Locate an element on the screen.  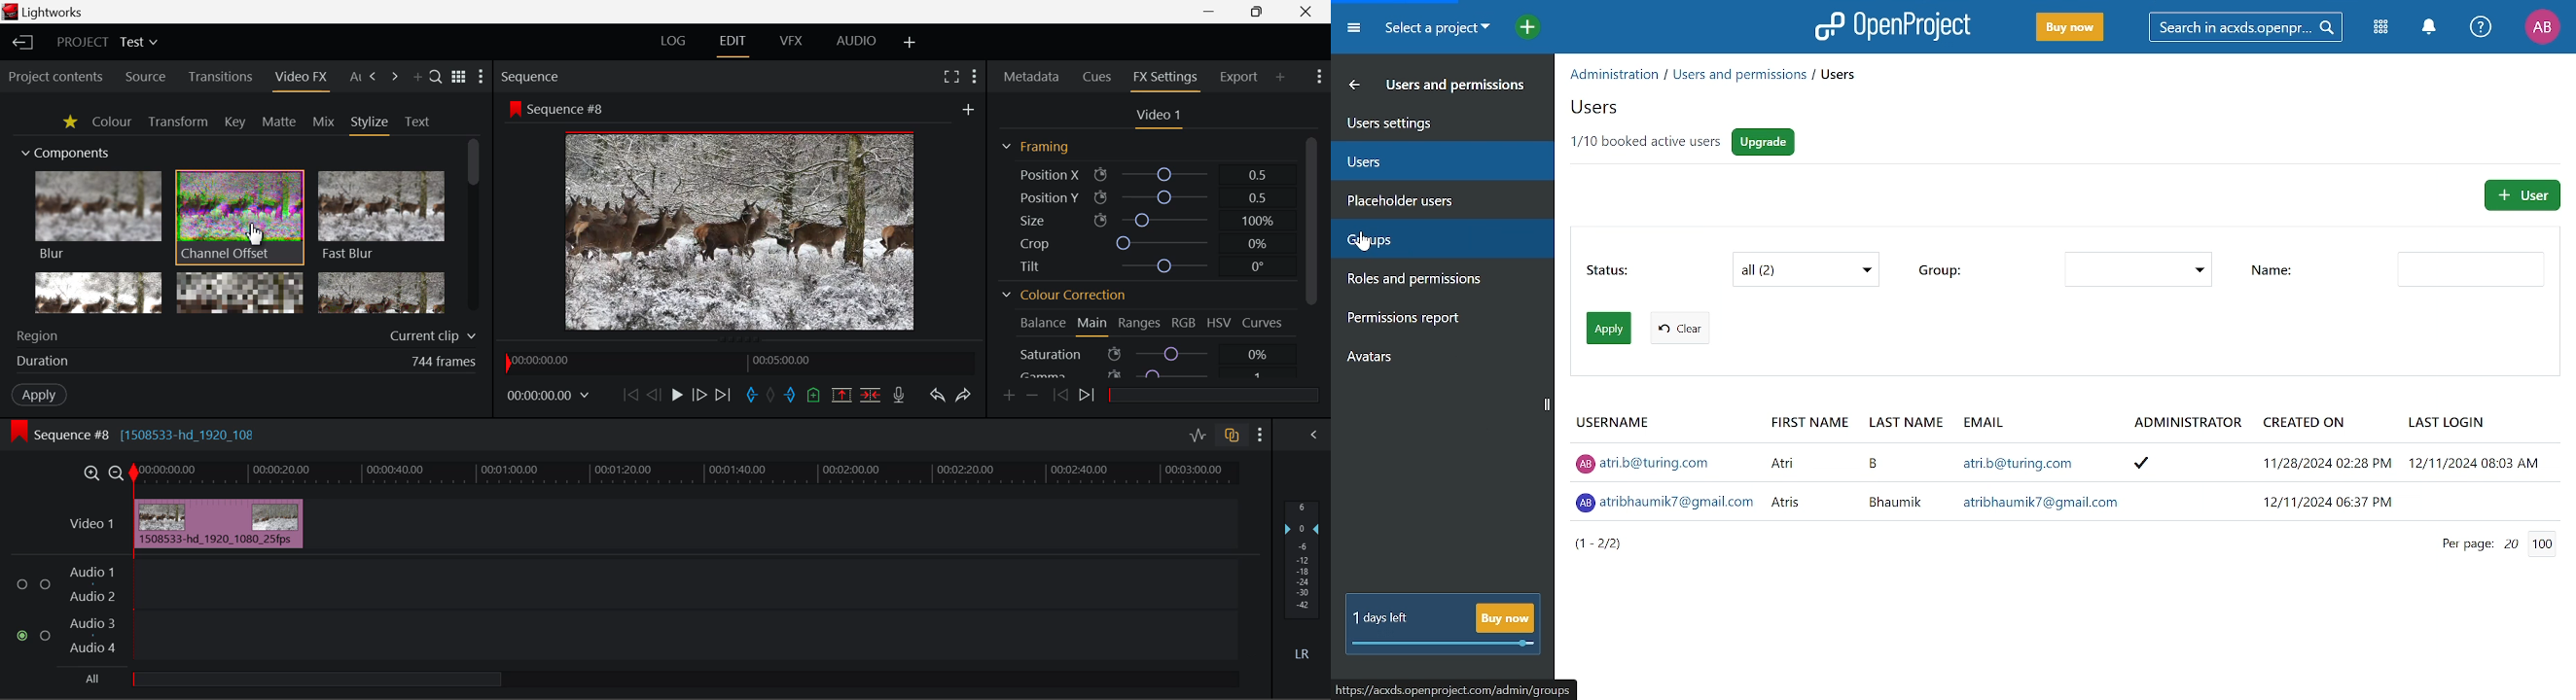
Video Settings is located at coordinates (1157, 118).